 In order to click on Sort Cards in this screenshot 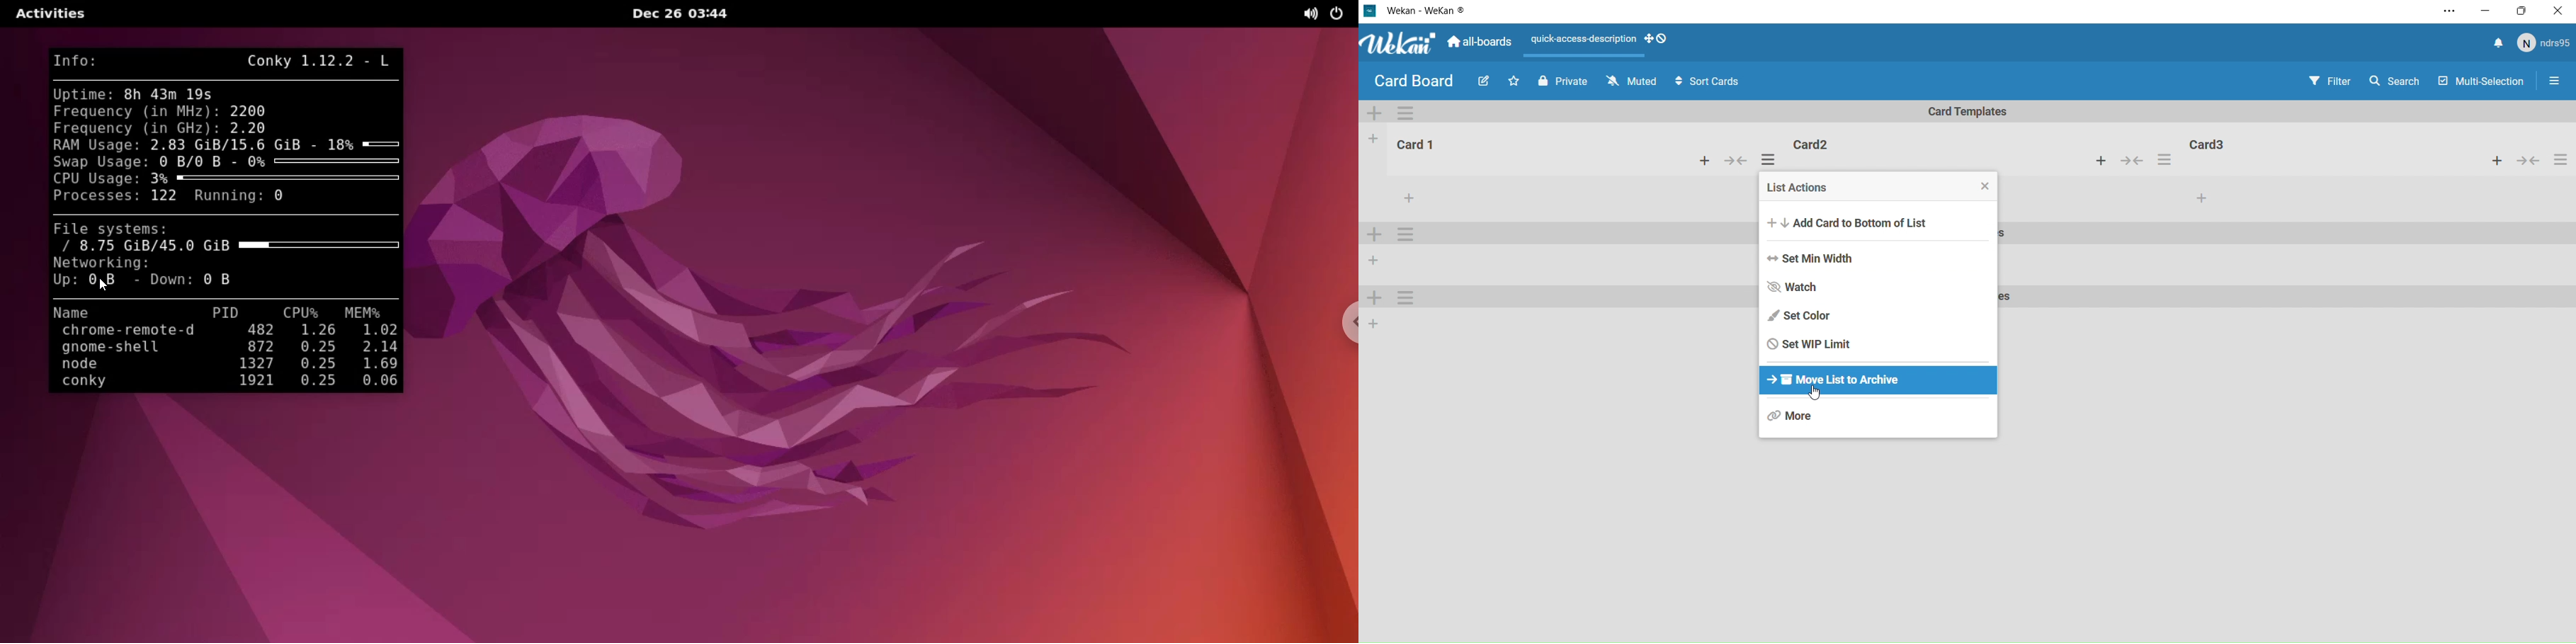, I will do `click(1711, 83)`.